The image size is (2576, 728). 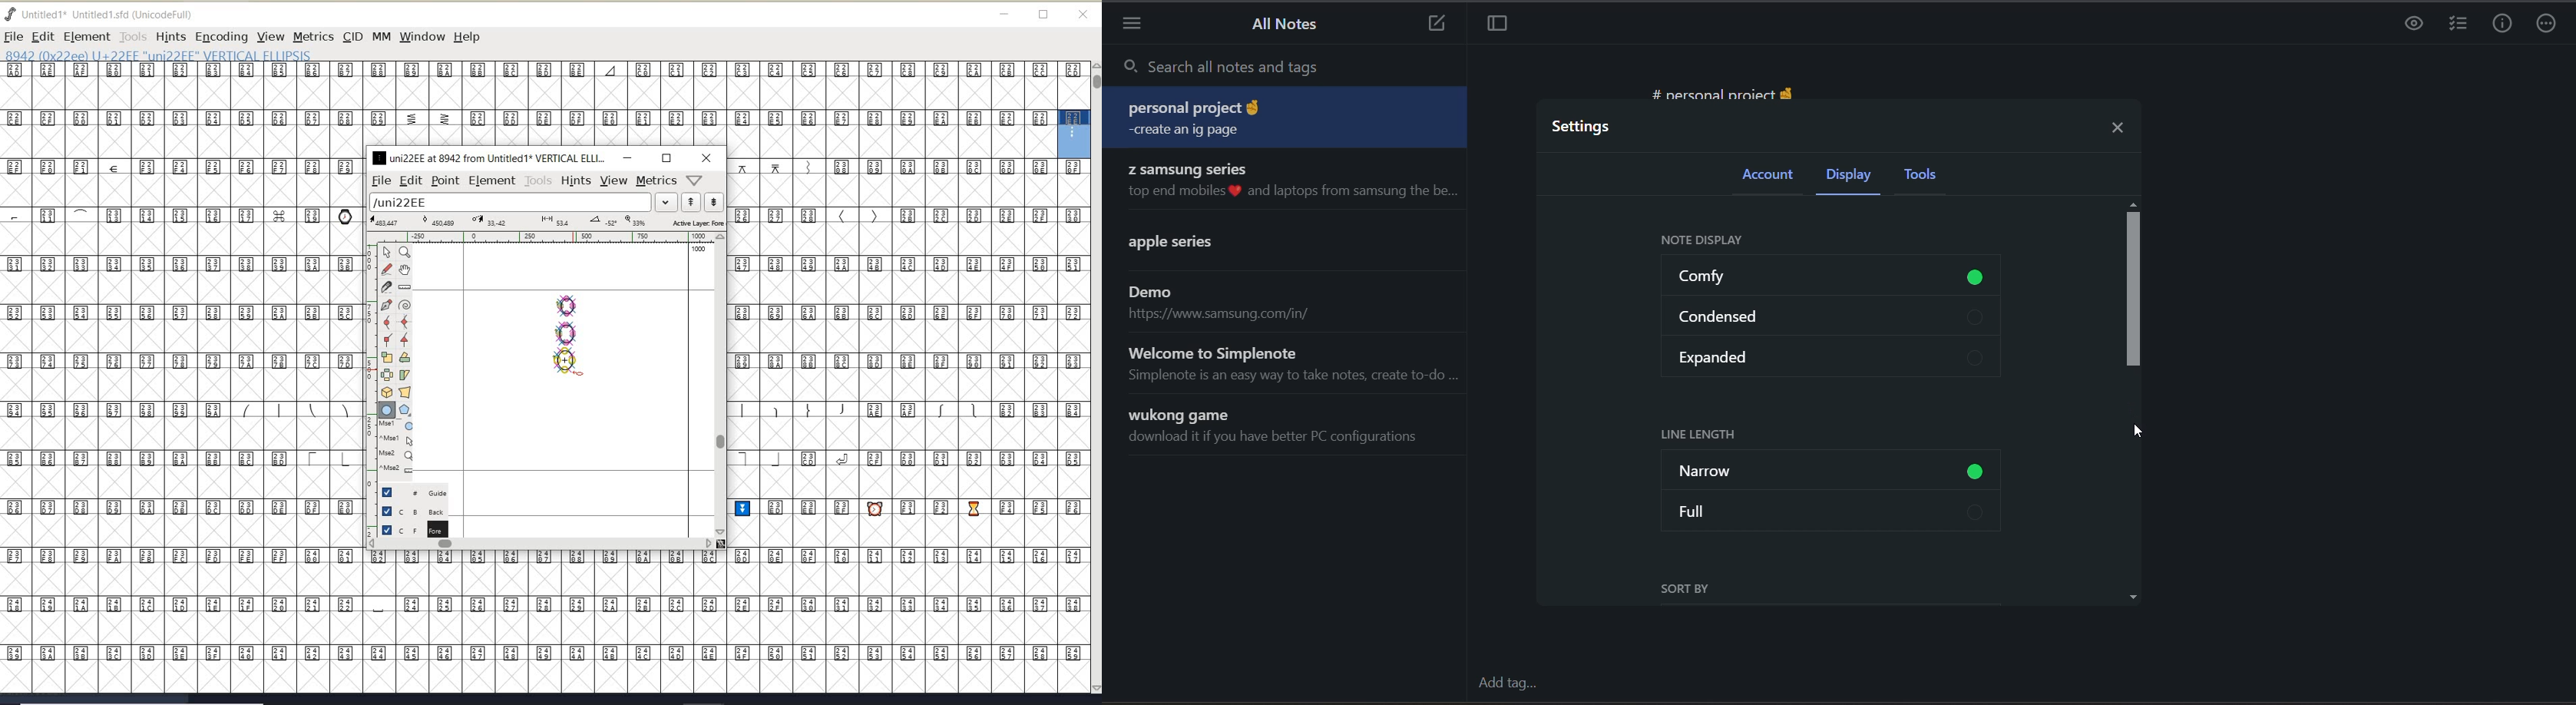 What do you see at coordinates (1939, 180) in the screenshot?
I see `tools` at bounding box center [1939, 180].